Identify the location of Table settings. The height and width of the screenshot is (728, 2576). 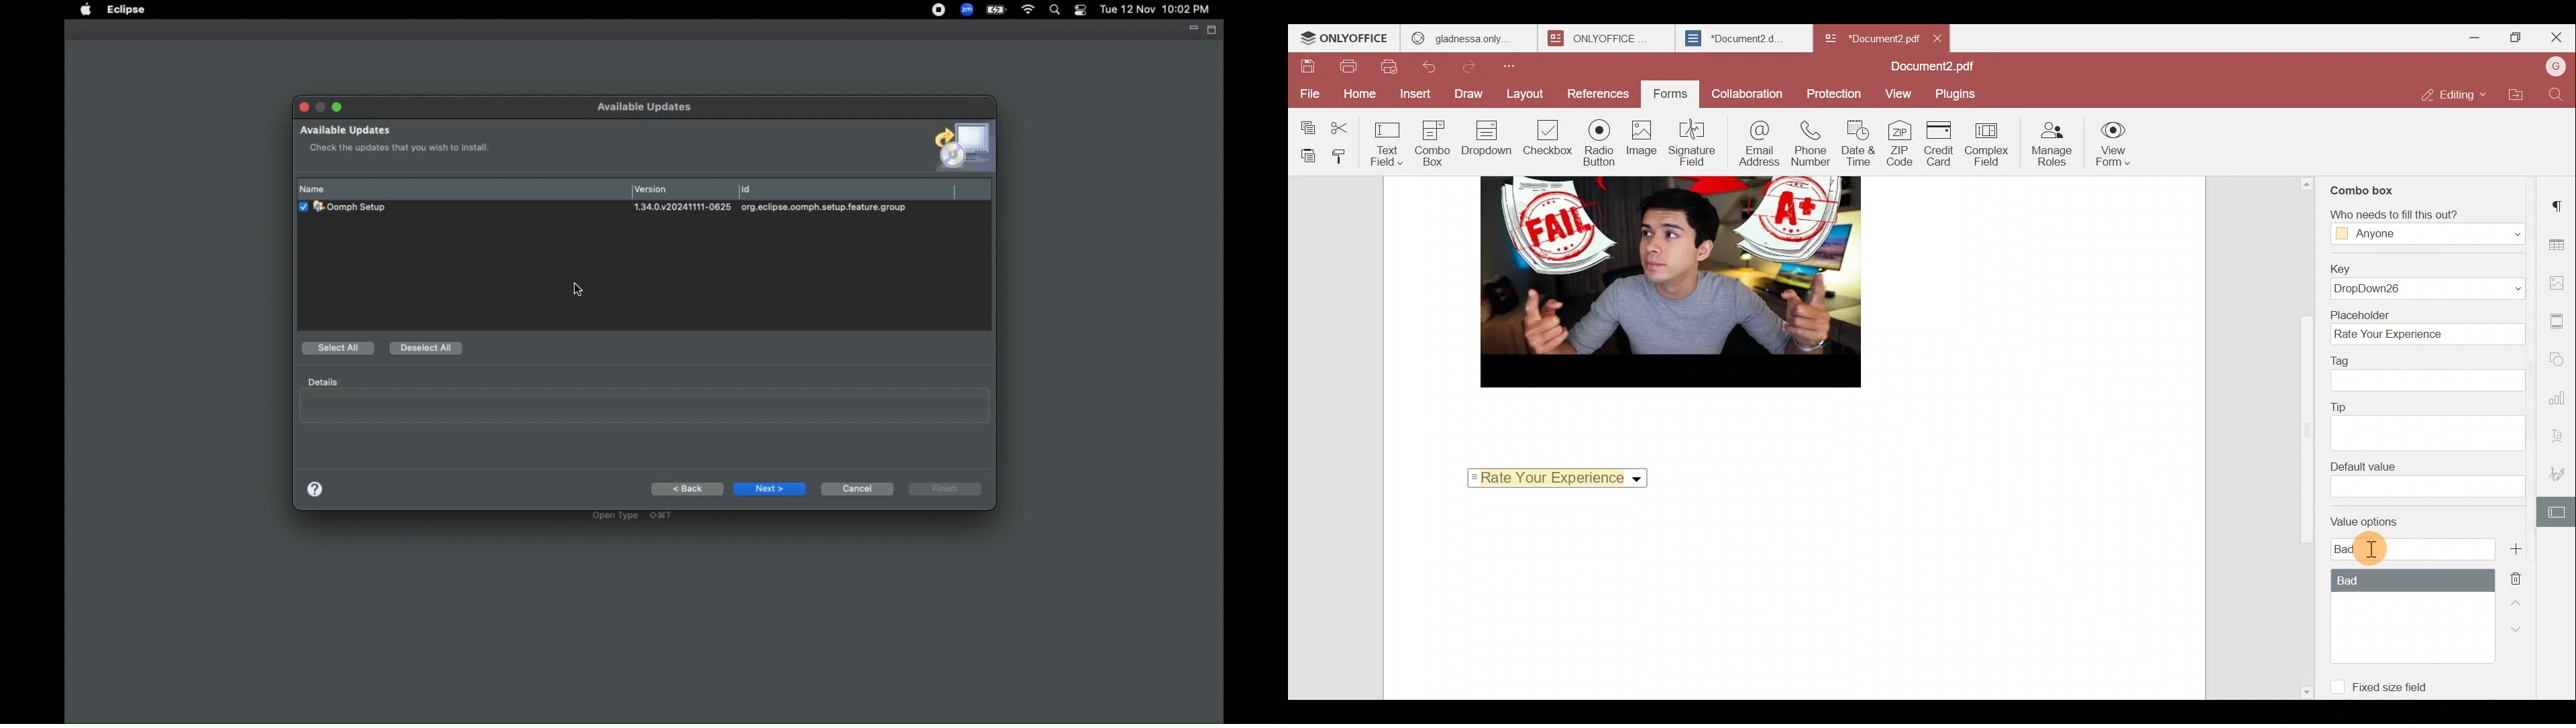
(2561, 245).